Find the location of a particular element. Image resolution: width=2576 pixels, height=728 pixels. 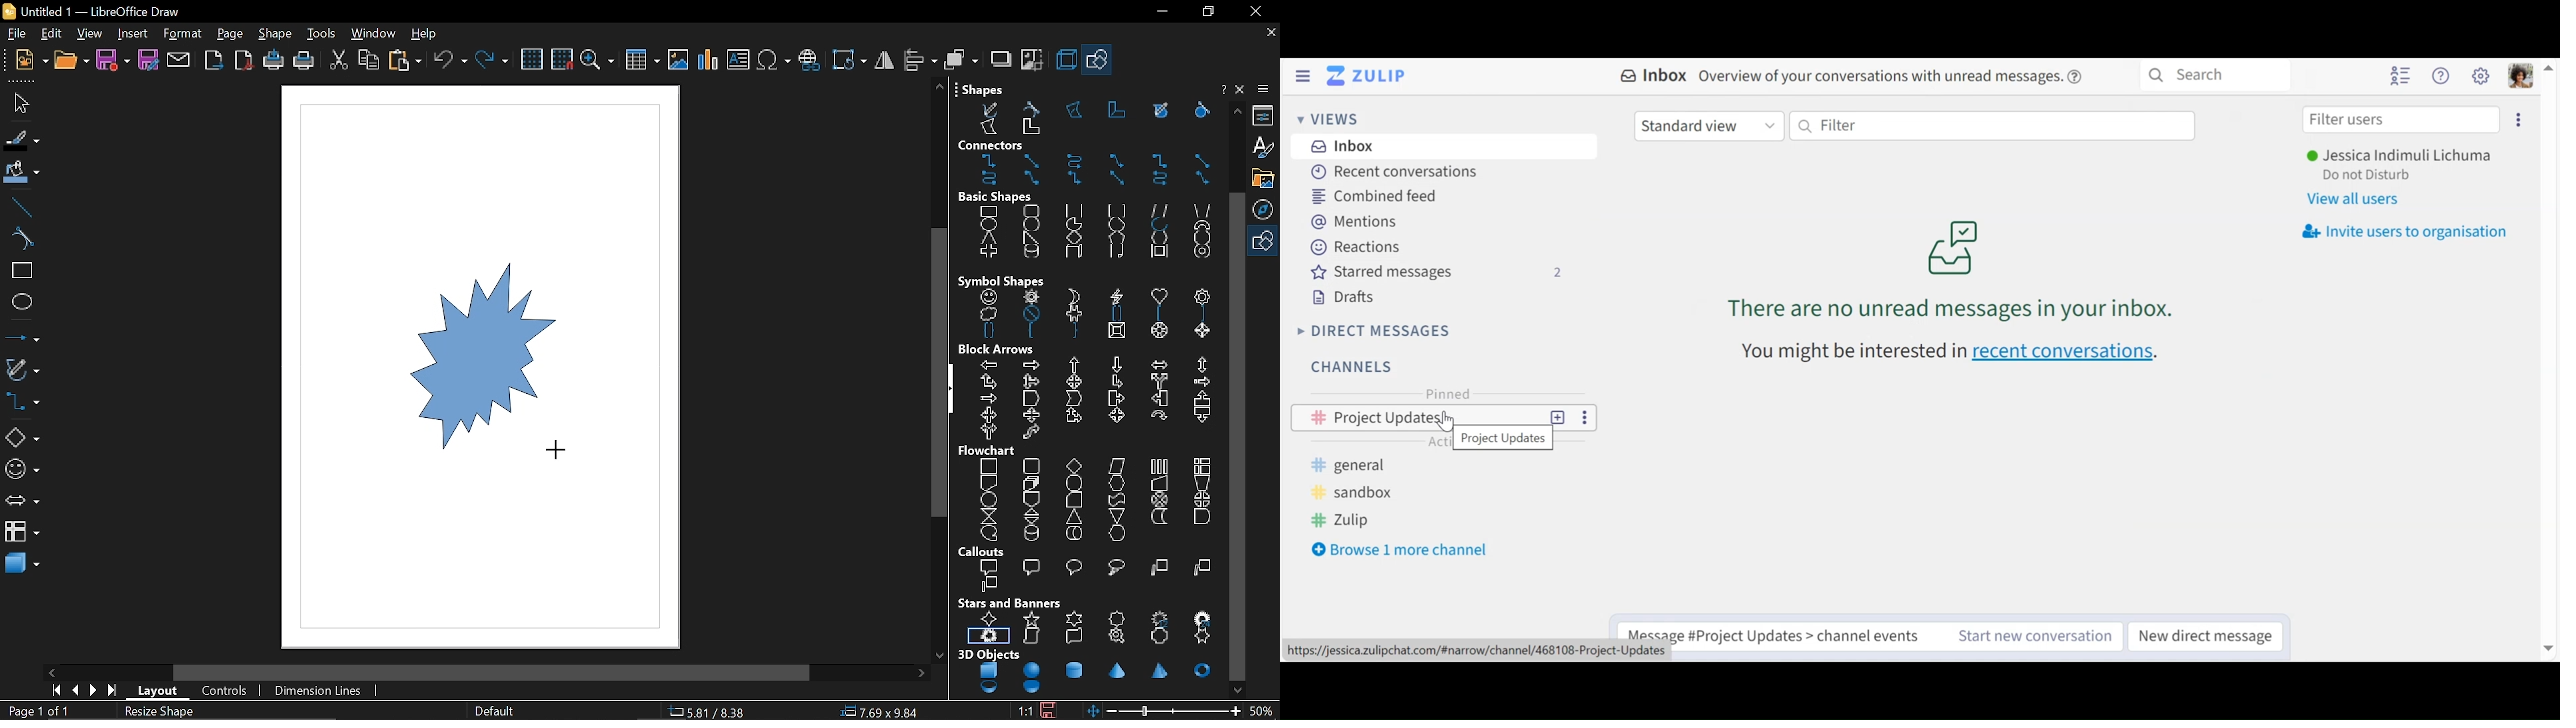

shape is located at coordinates (277, 35).